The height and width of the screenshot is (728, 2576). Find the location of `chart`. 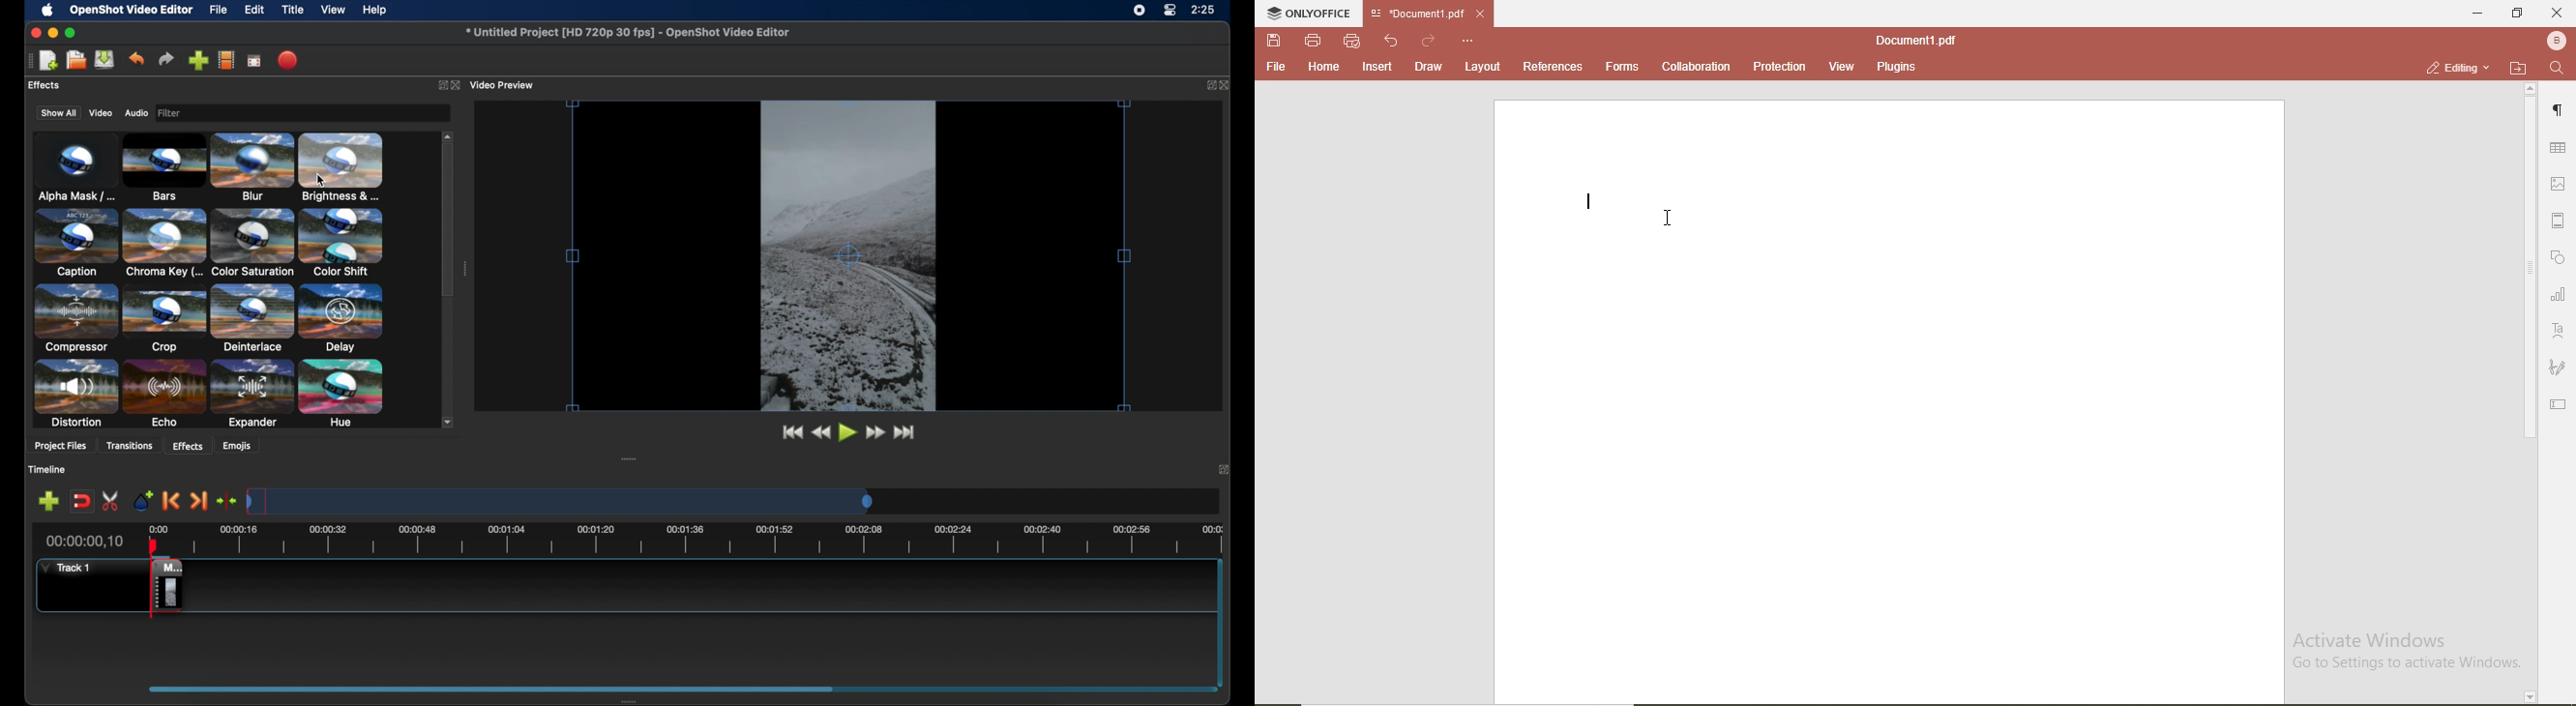

chart is located at coordinates (2559, 294).